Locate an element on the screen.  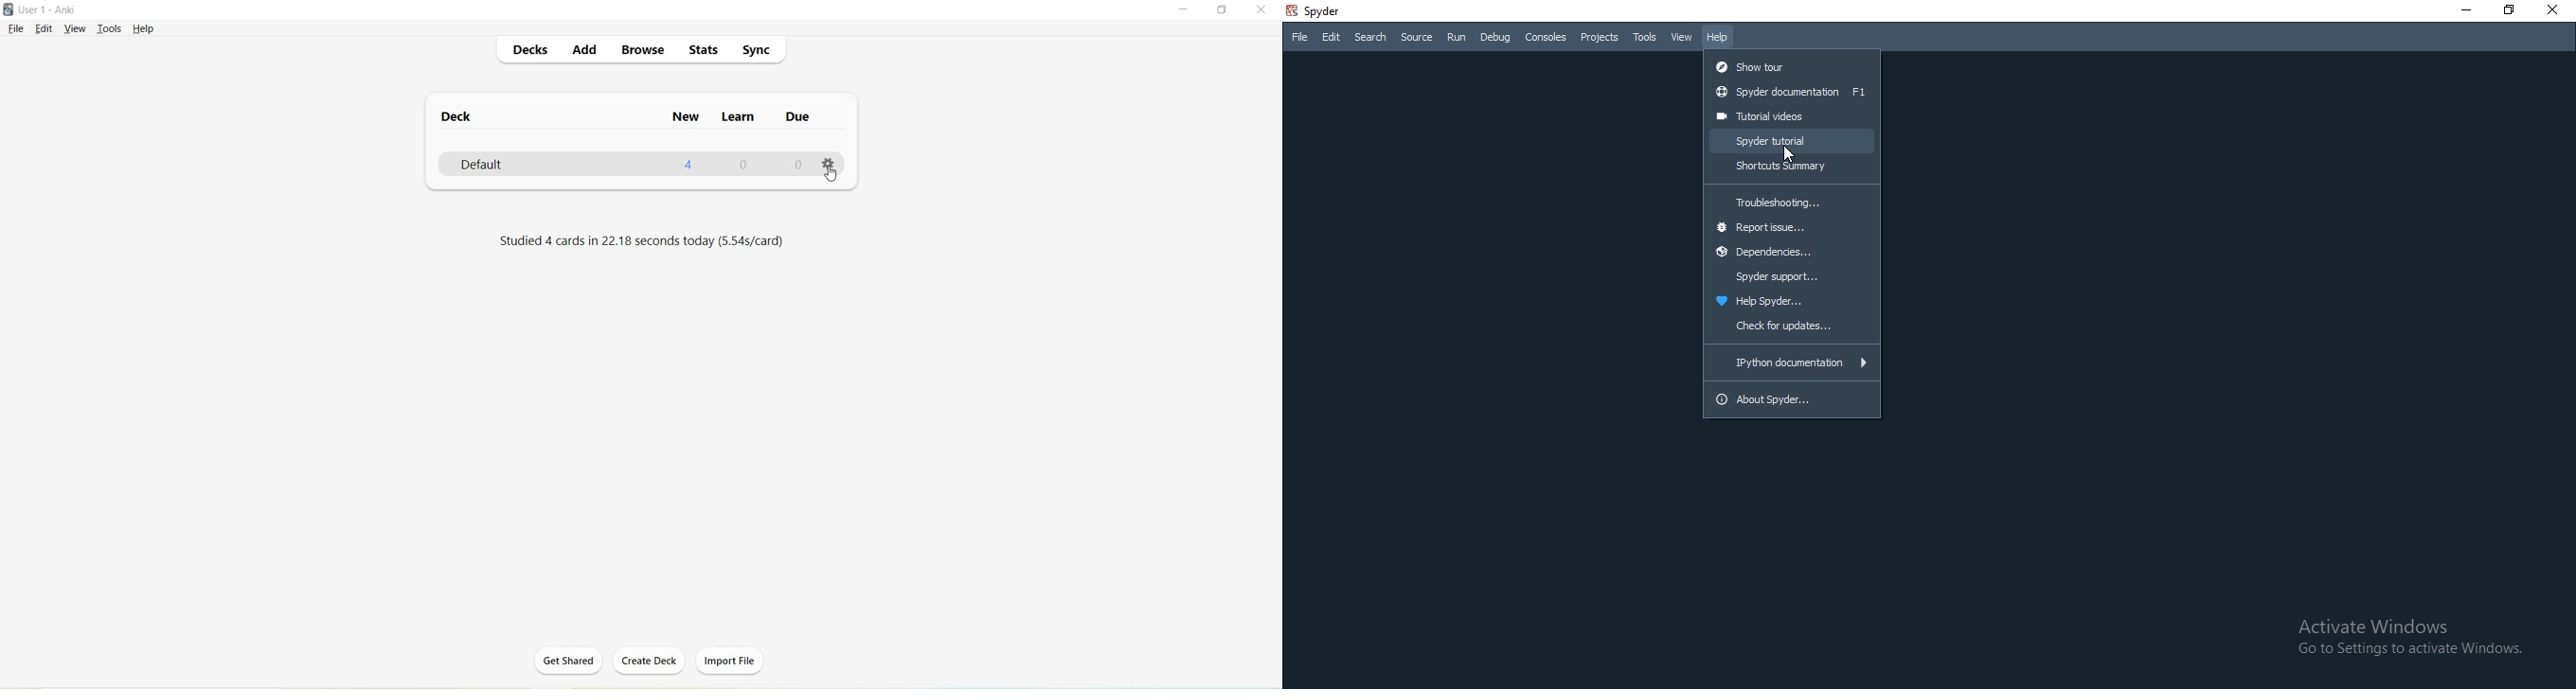
Due is located at coordinates (796, 119).